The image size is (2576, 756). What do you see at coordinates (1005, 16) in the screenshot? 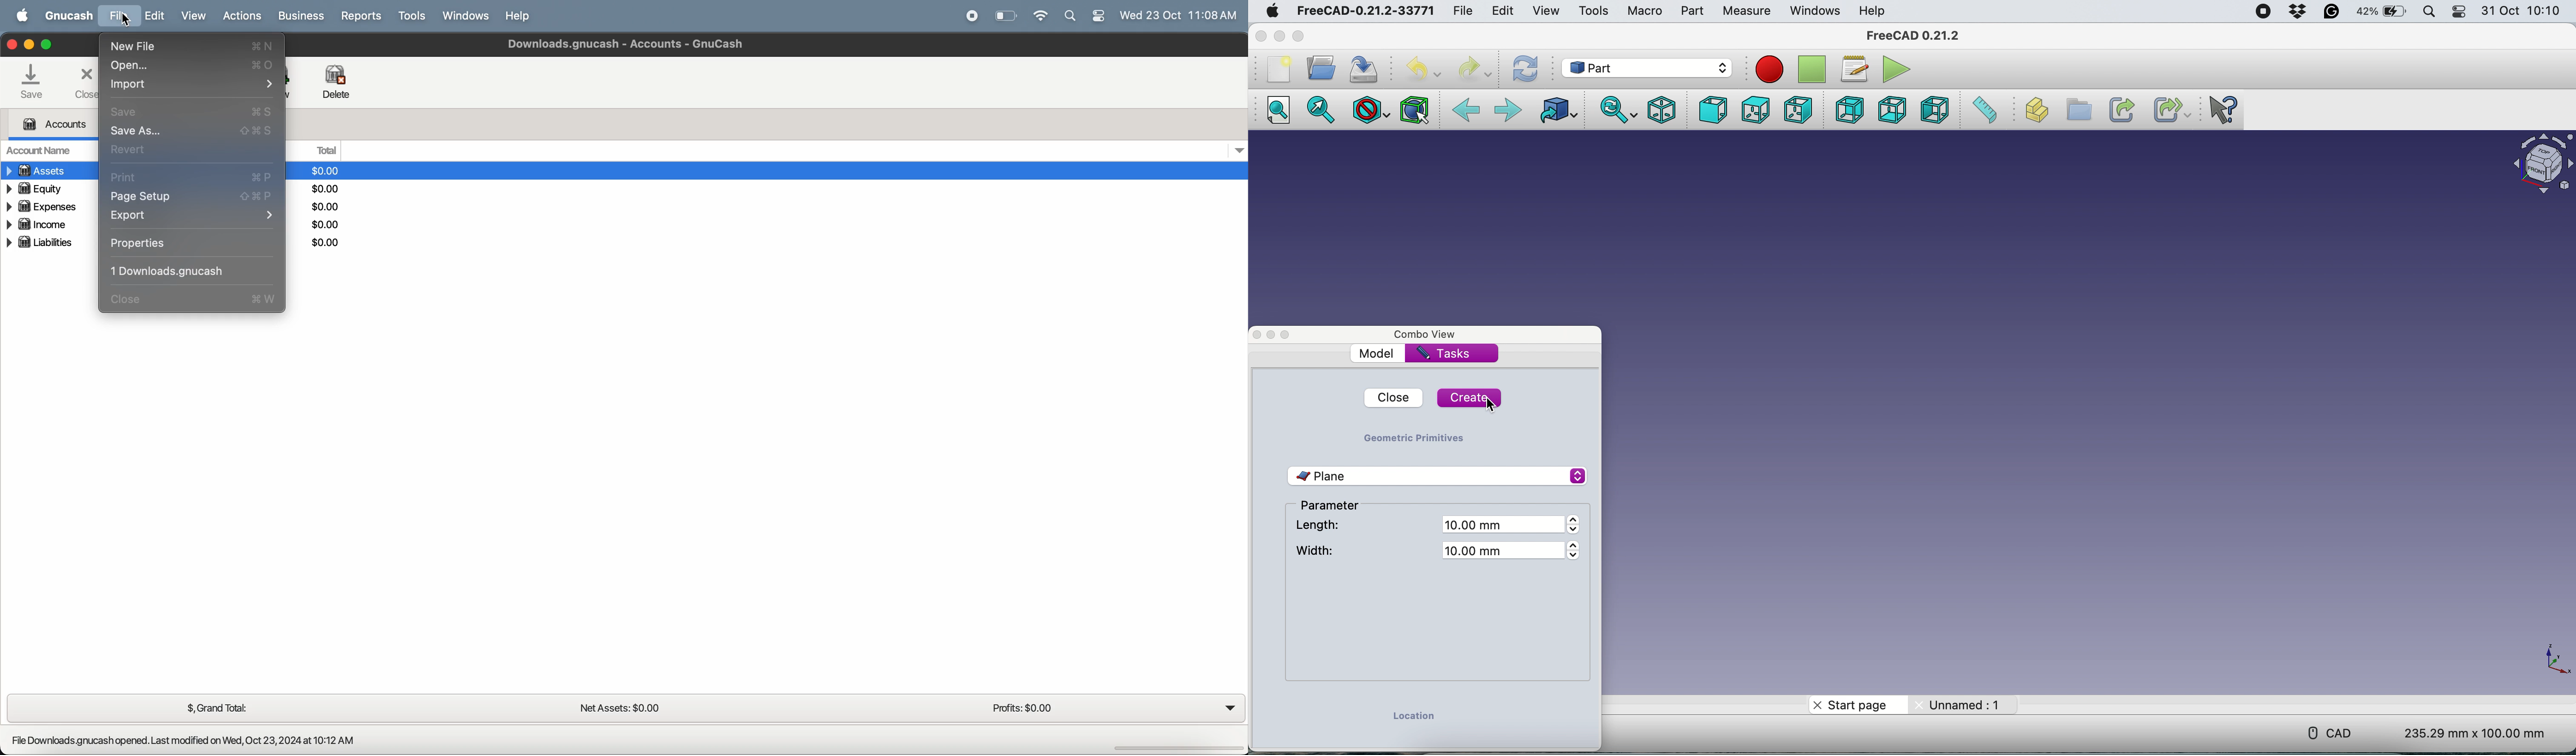
I see `battery` at bounding box center [1005, 16].